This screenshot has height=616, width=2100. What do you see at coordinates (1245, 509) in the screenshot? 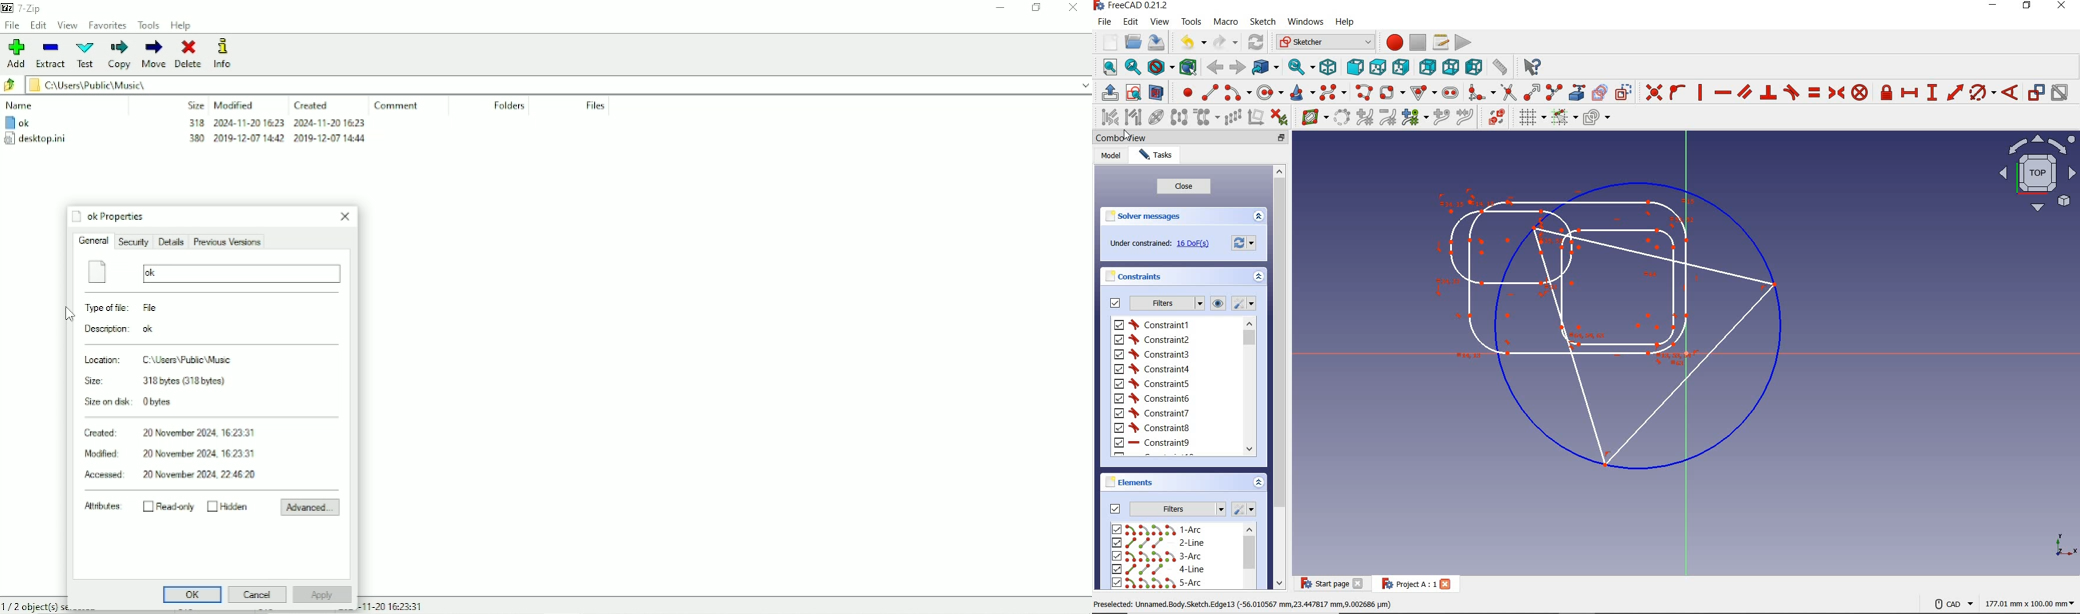
I see `settings` at bounding box center [1245, 509].